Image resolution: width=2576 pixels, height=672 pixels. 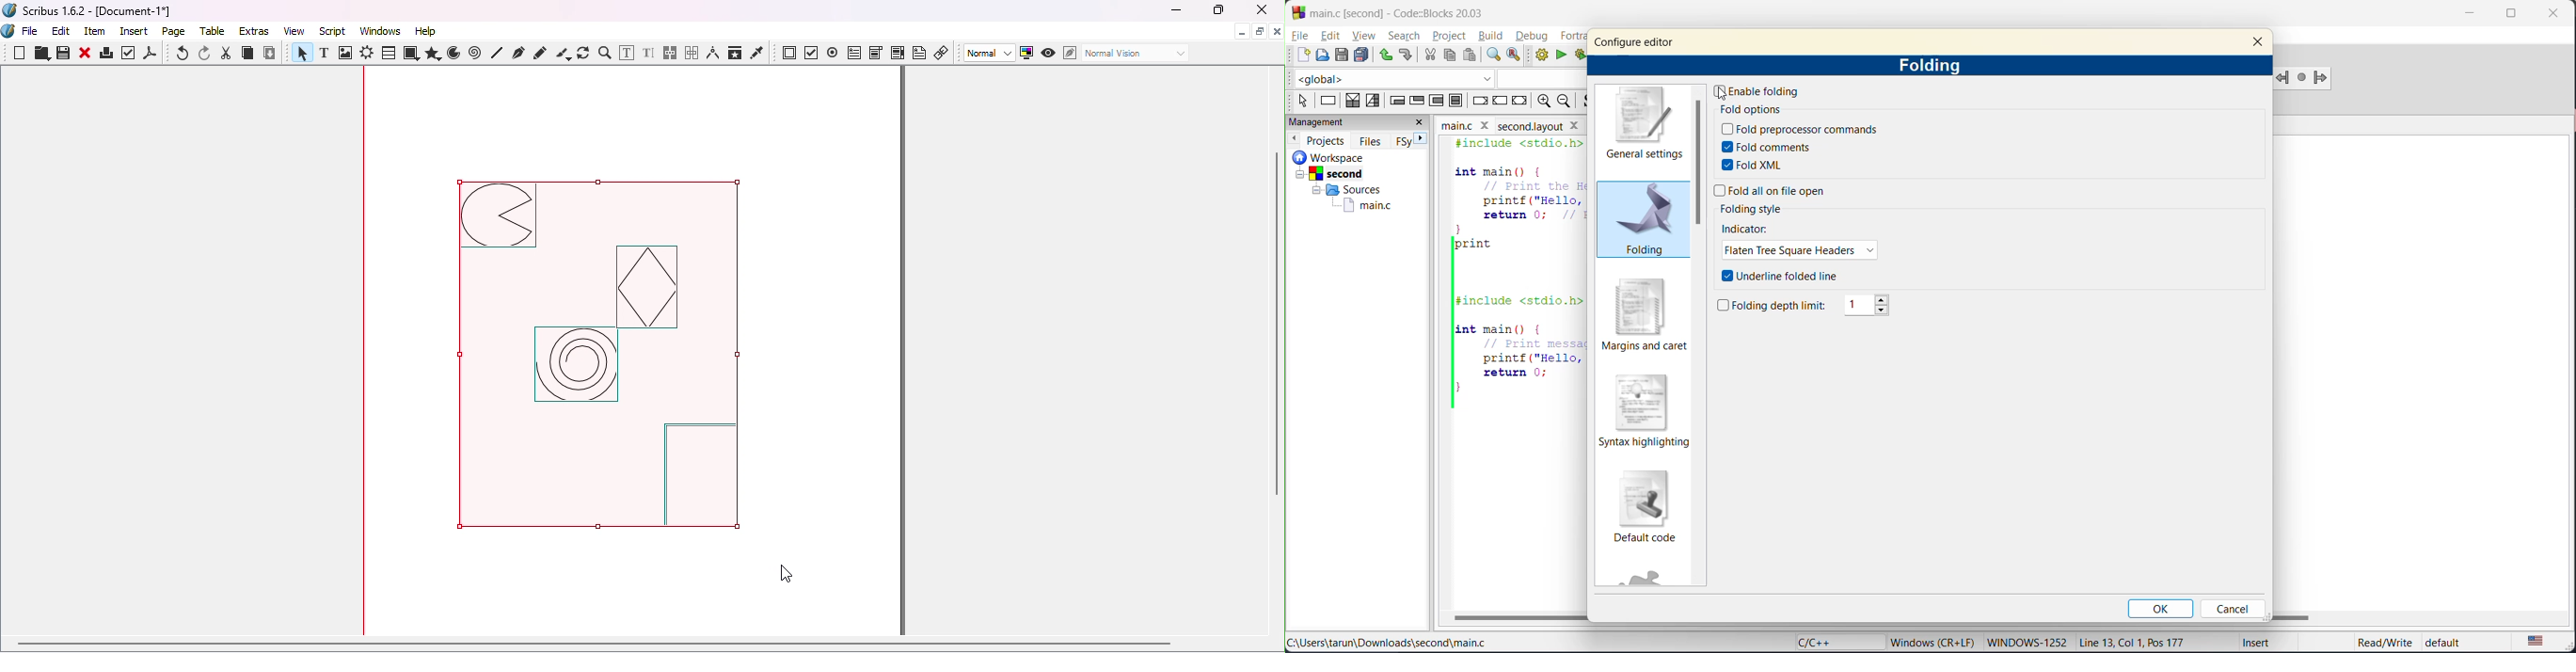 I want to click on Line 13, Col 1, Pos 177, so click(x=2140, y=641).